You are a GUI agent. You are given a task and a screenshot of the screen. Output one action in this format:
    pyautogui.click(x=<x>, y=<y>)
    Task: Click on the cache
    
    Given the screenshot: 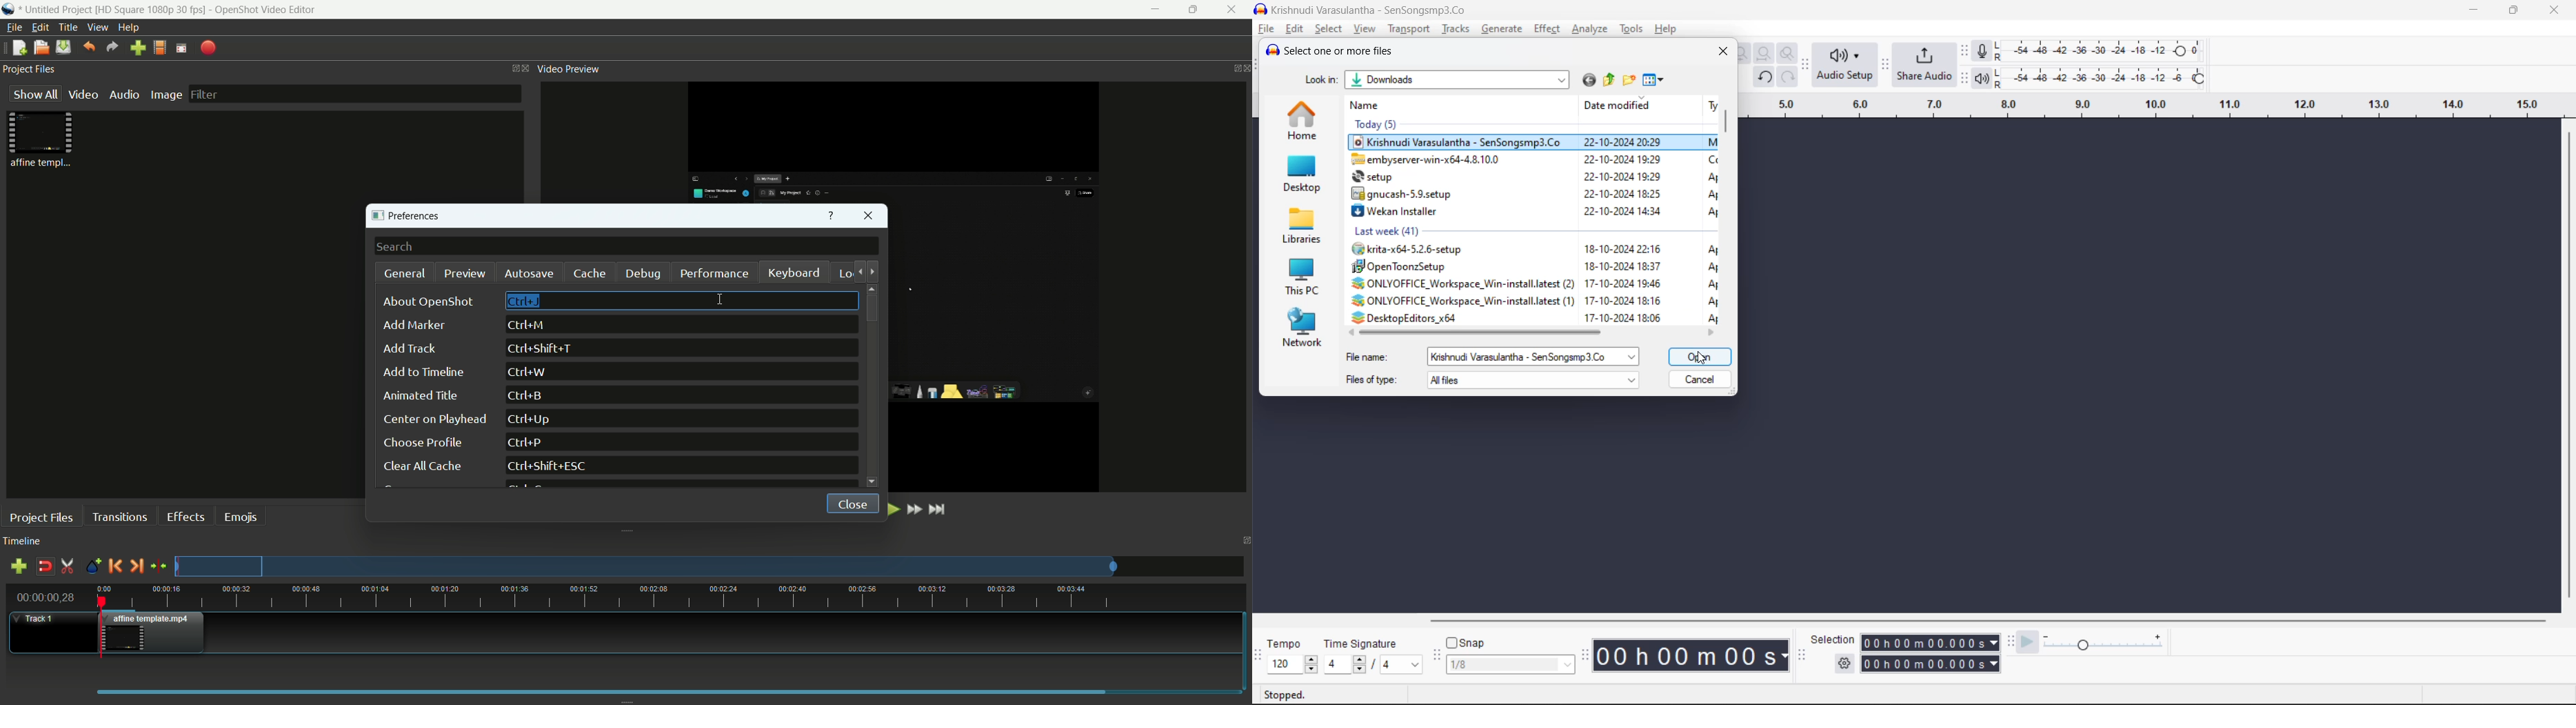 What is the action you would take?
    pyautogui.click(x=590, y=274)
    